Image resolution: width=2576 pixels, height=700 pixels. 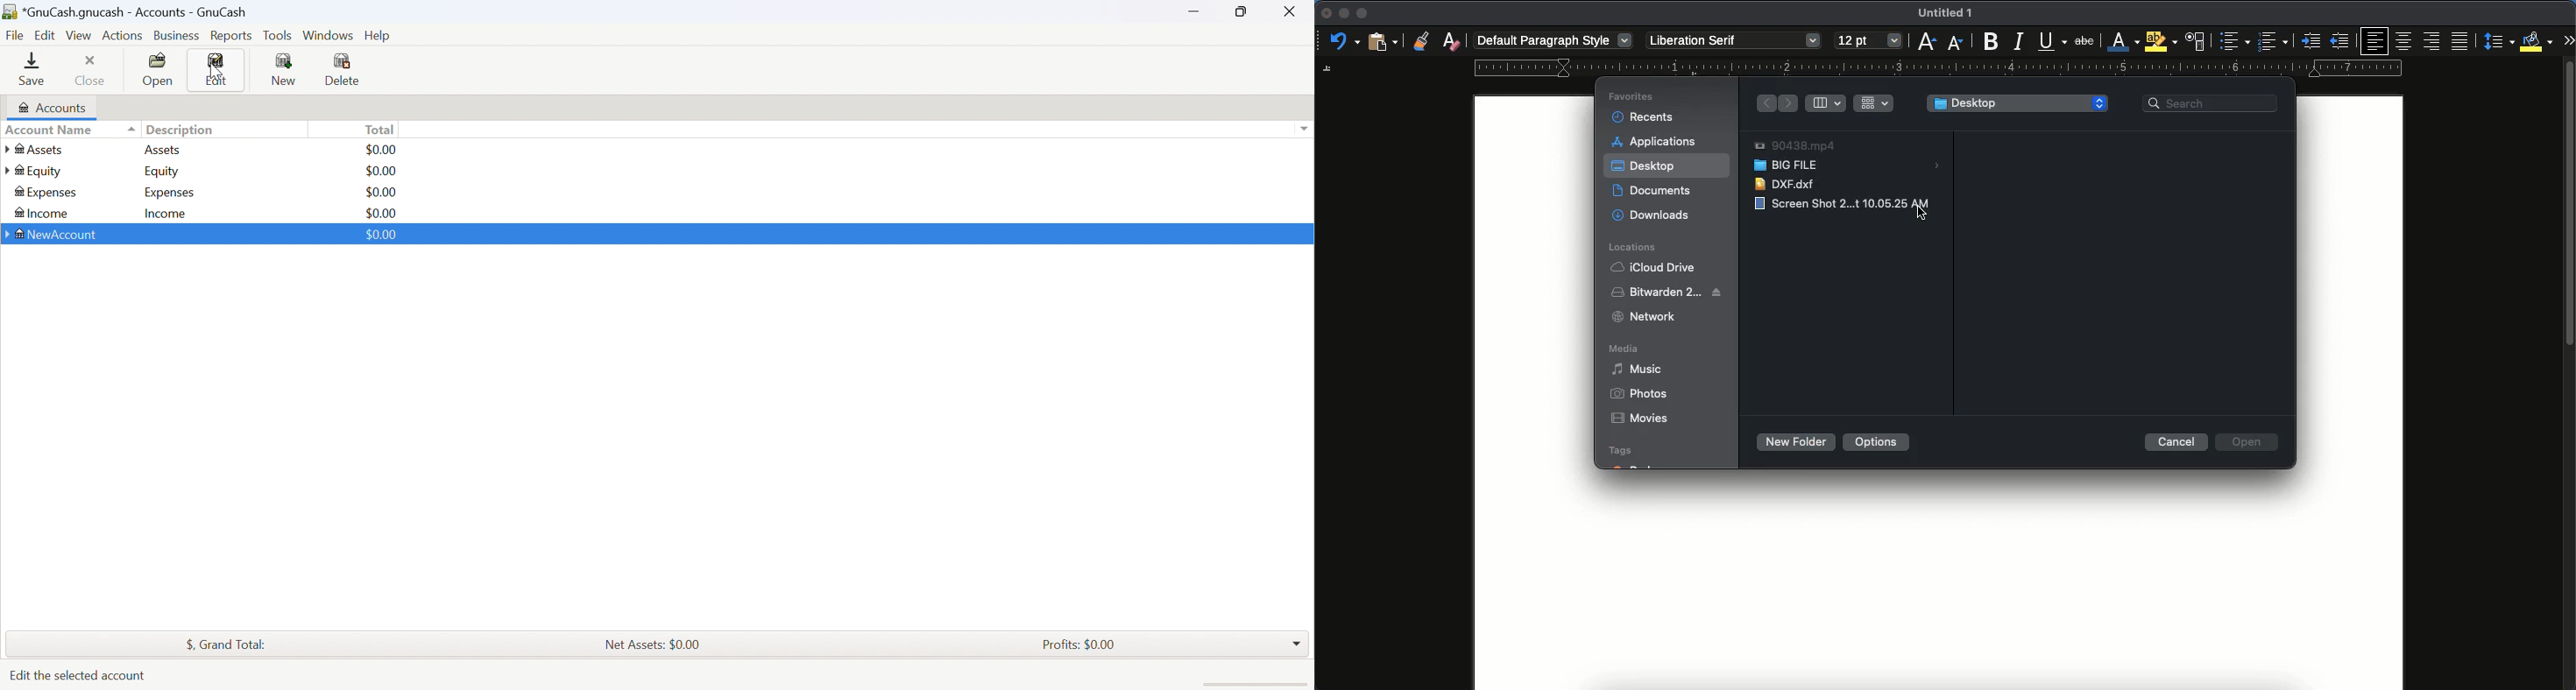 What do you see at coordinates (652, 645) in the screenshot?
I see `Net Assets: $0.00` at bounding box center [652, 645].